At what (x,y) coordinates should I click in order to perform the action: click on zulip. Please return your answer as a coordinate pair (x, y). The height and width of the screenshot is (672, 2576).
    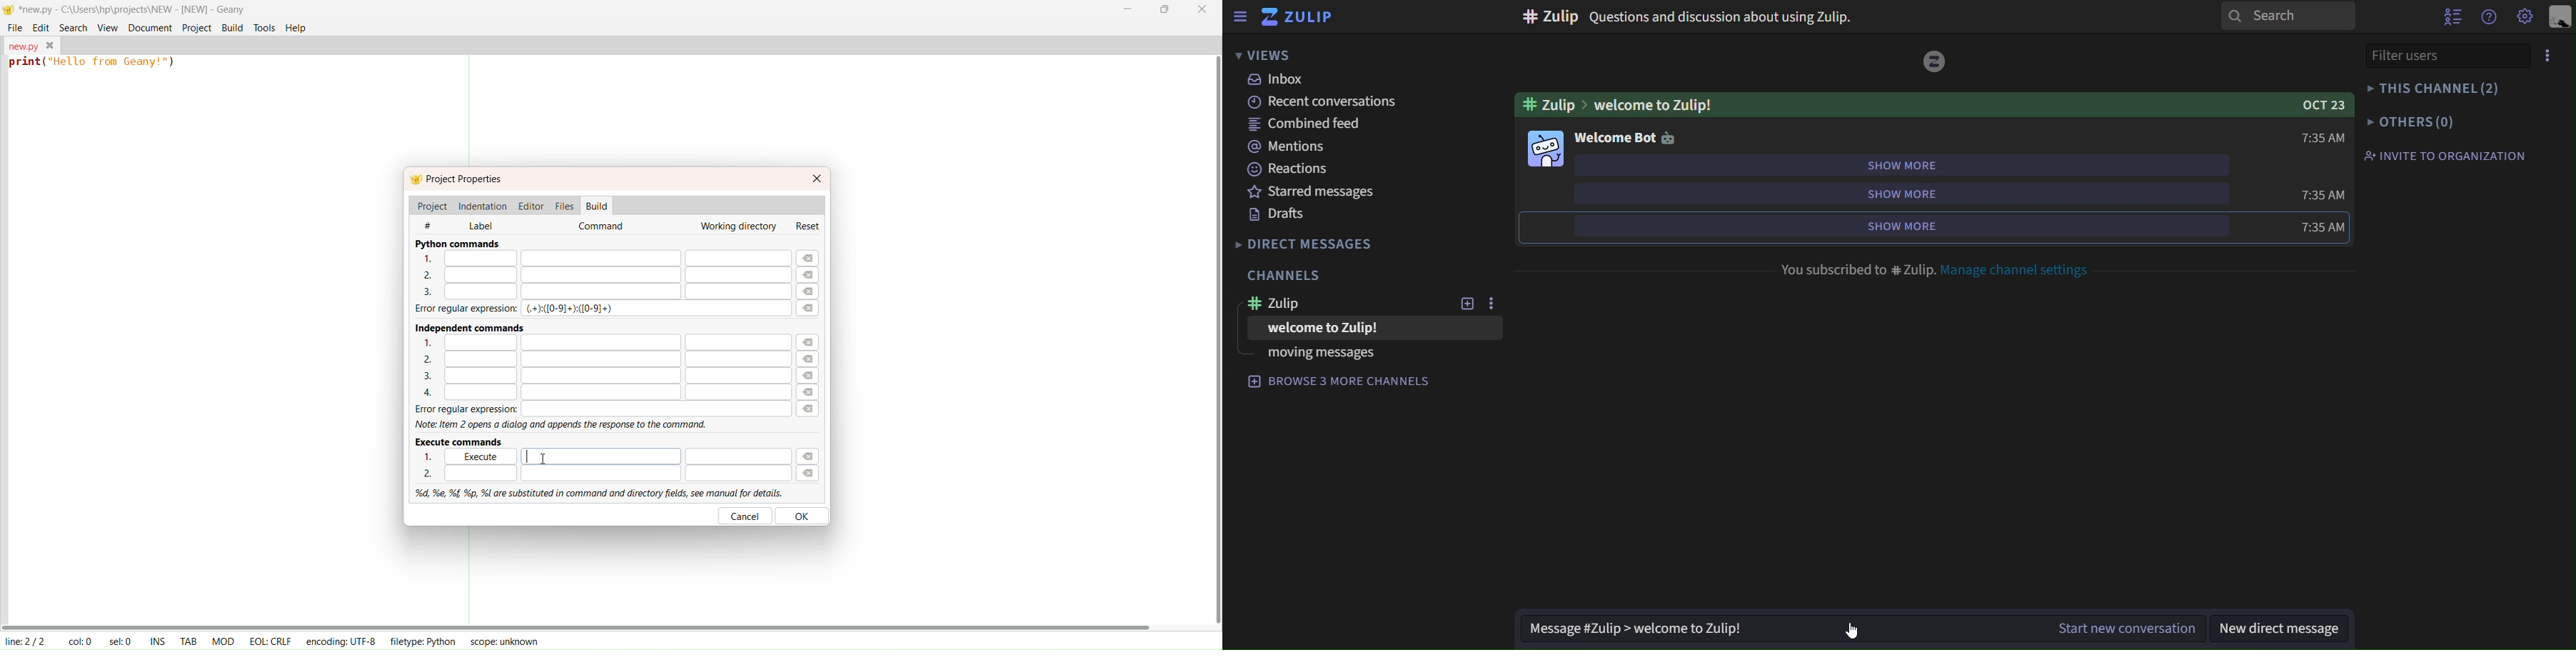
    Looking at the image, I should click on (1302, 17).